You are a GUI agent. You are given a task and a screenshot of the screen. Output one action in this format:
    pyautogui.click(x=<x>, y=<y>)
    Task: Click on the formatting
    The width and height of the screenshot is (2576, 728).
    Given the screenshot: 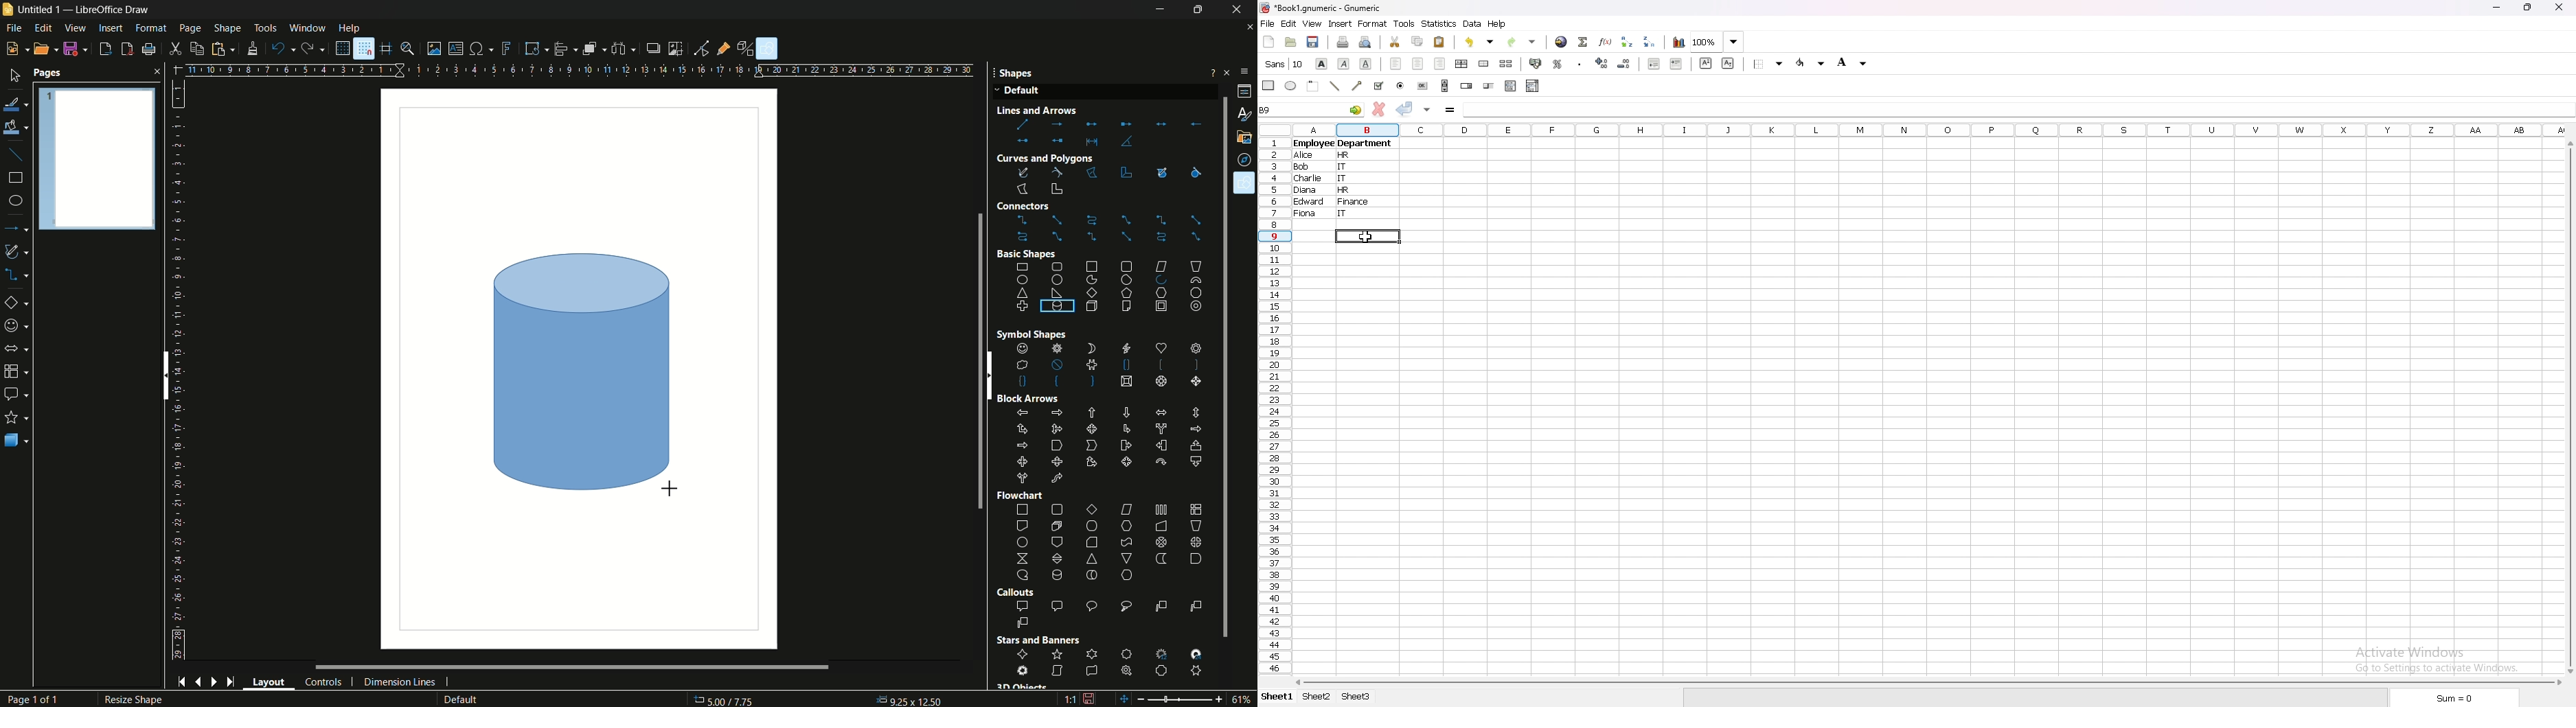 What is the action you would take?
    pyautogui.click(x=254, y=48)
    